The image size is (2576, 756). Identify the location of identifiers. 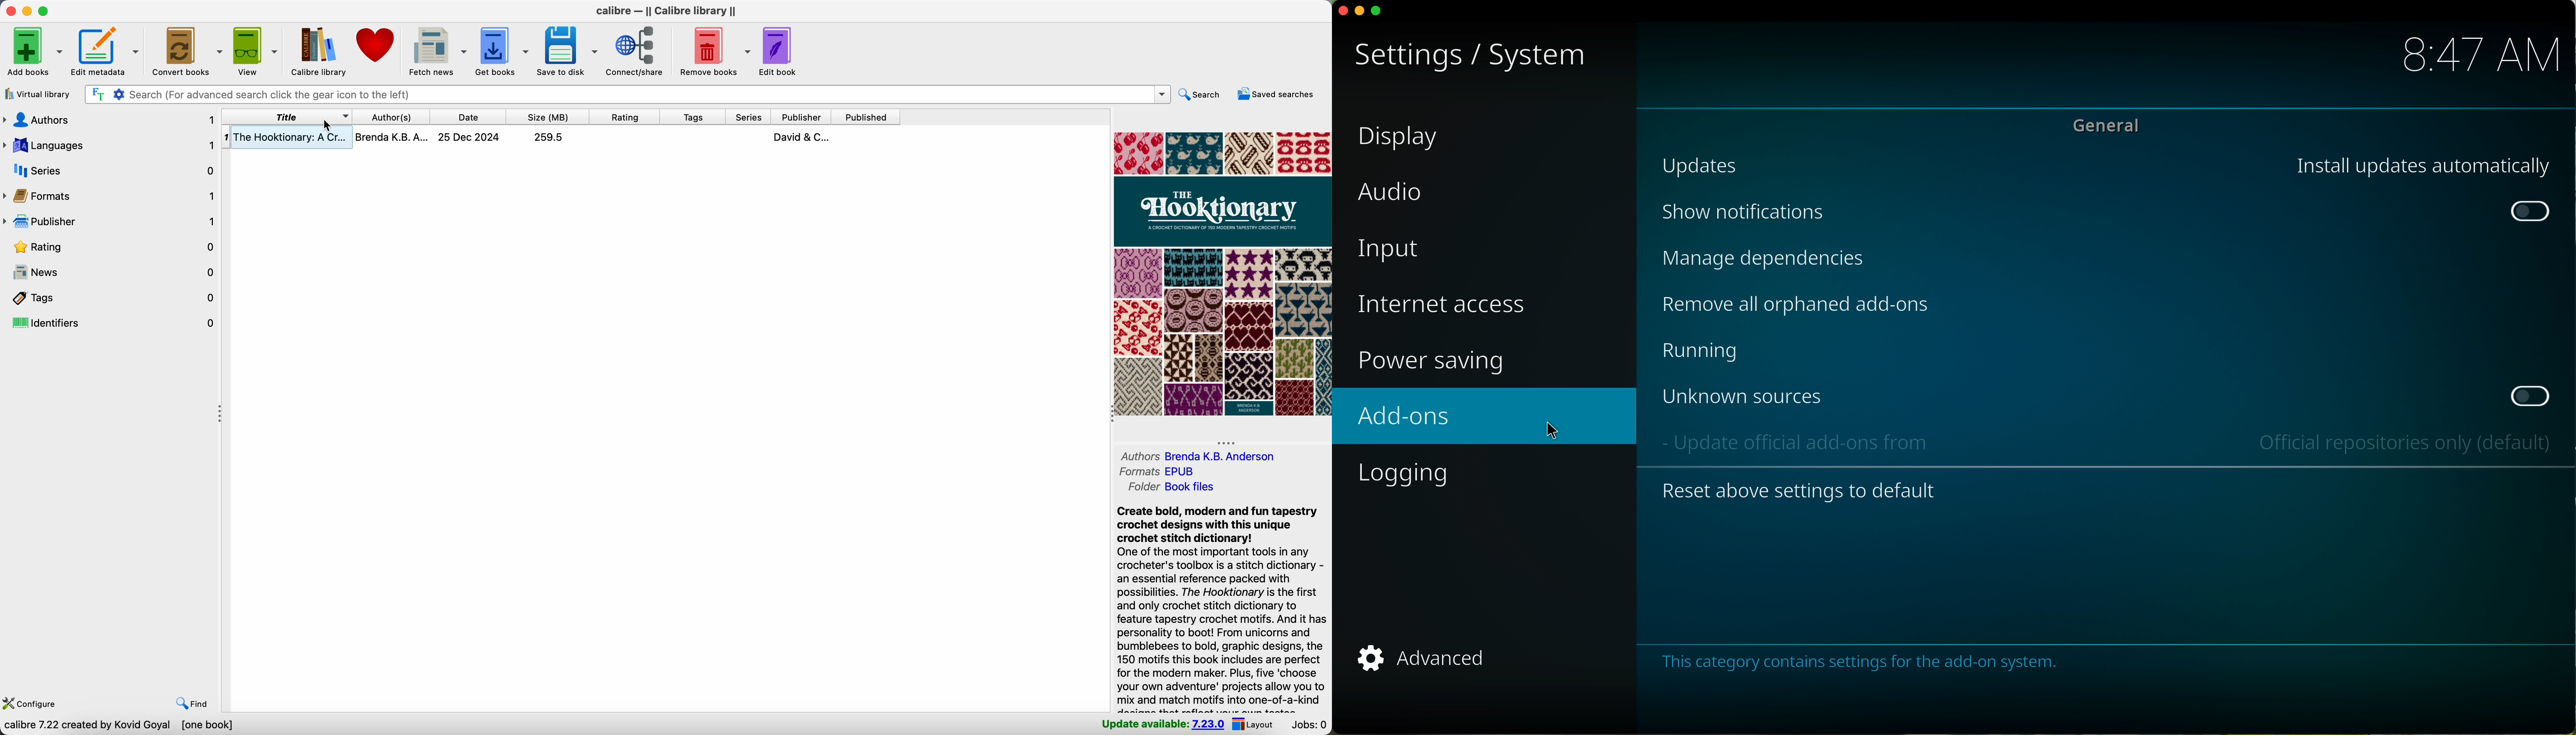
(111, 322).